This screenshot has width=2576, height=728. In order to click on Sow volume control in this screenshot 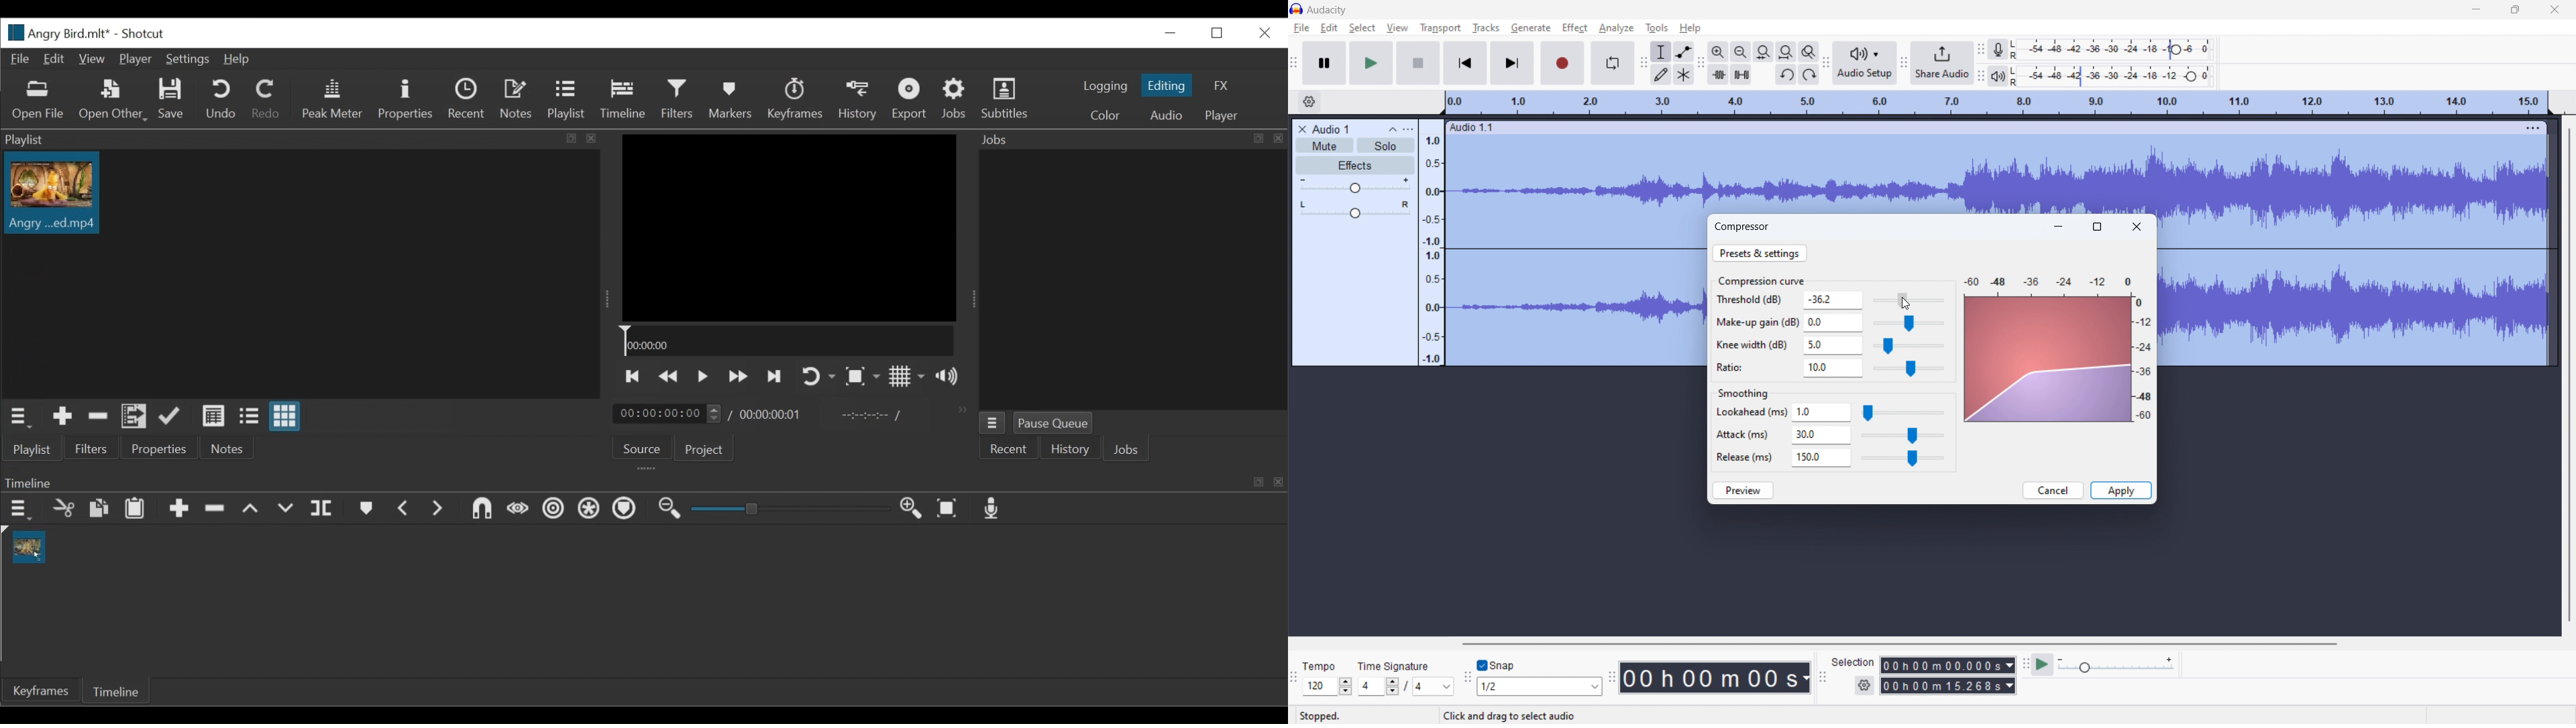, I will do `click(947, 376)`.